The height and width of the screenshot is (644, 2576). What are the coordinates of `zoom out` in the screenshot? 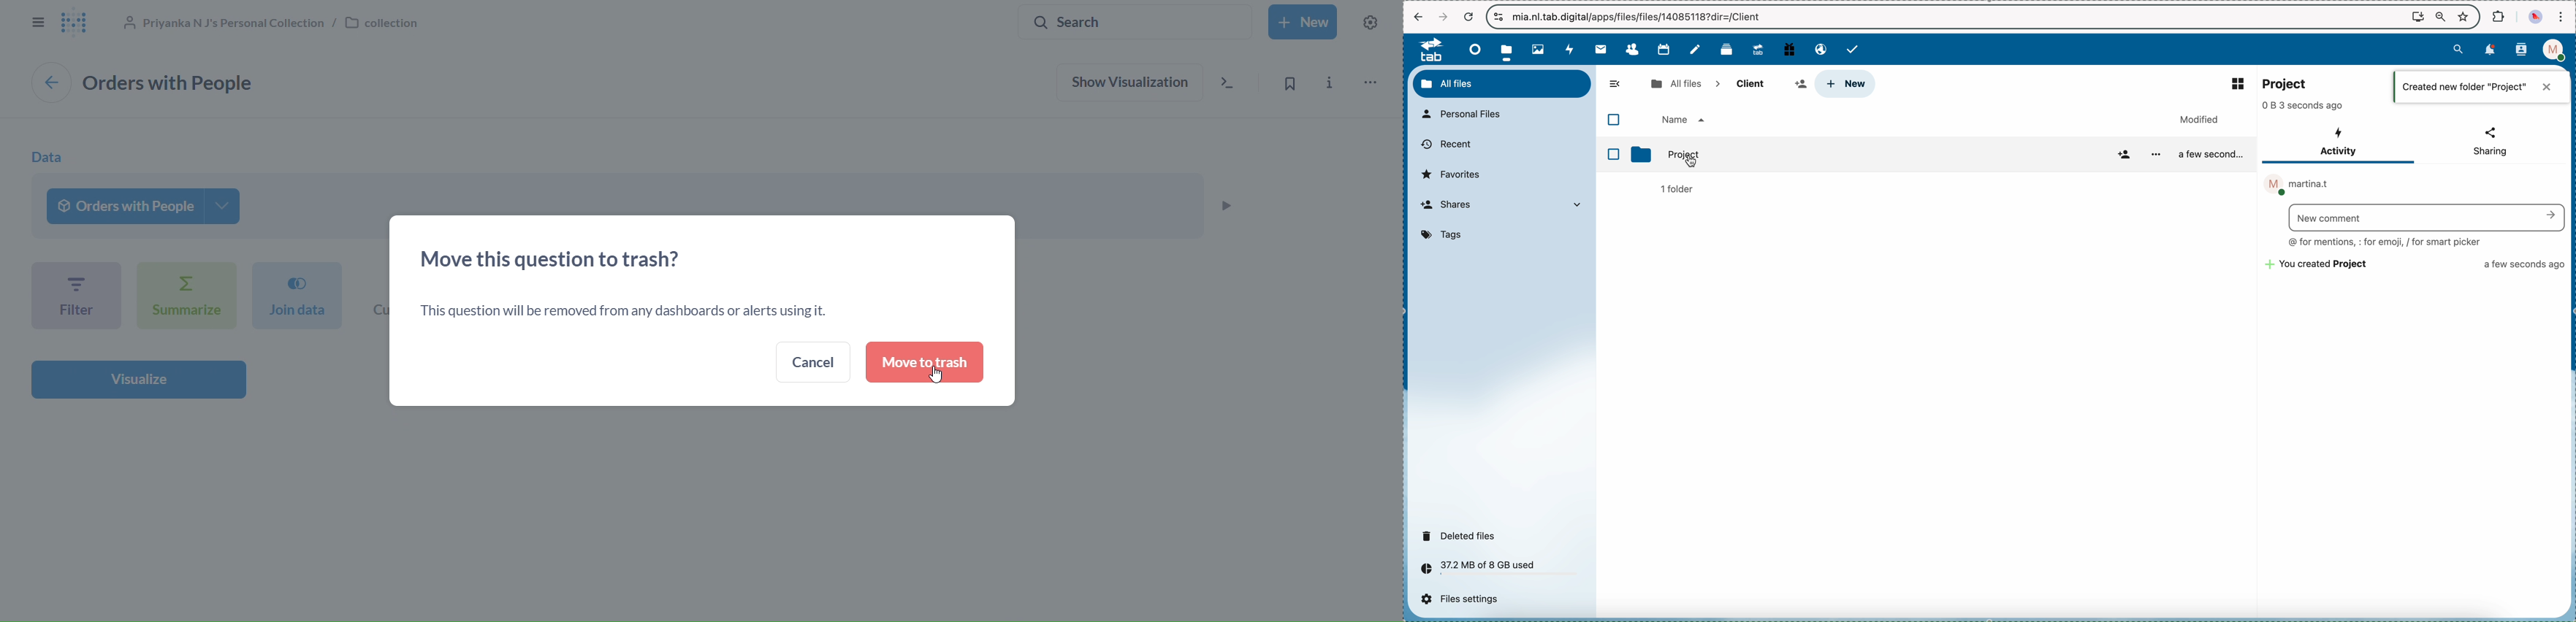 It's located at (2441, 17).